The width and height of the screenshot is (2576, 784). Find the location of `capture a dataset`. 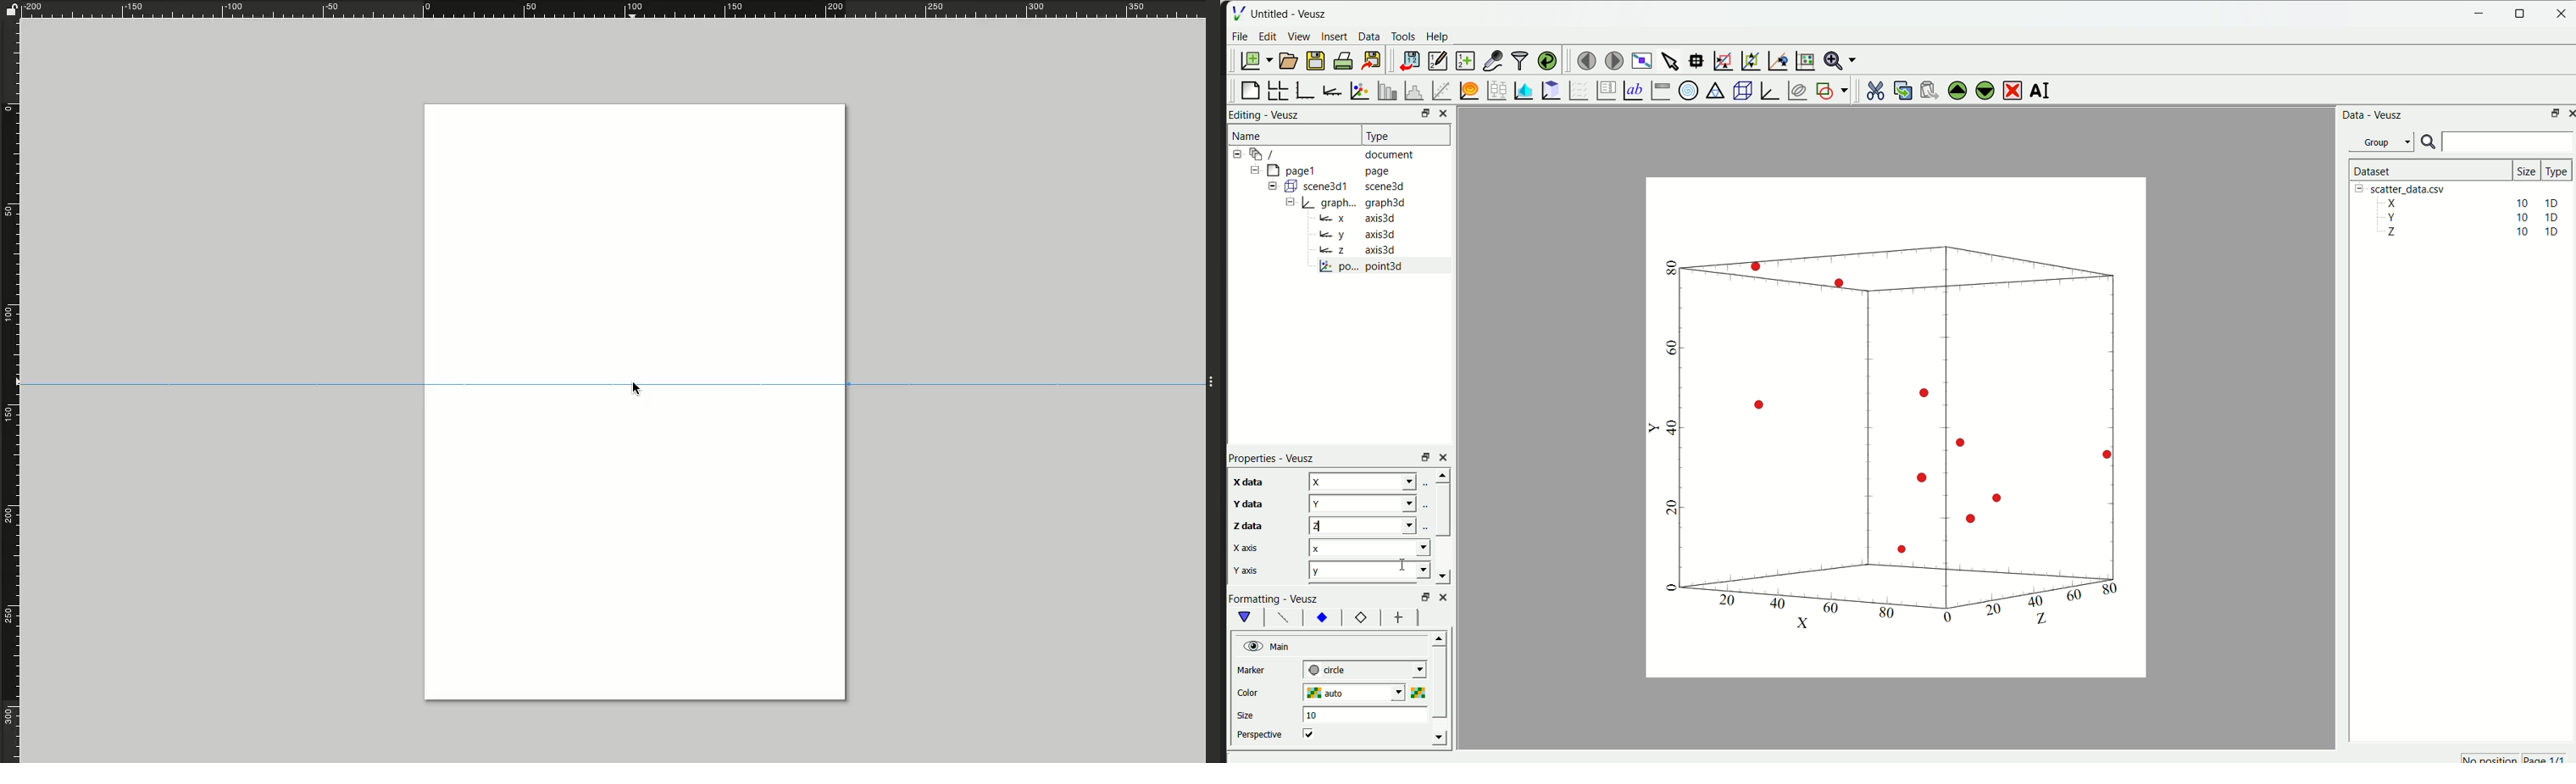

capture a dataset is located at coordinates (1492, 59).